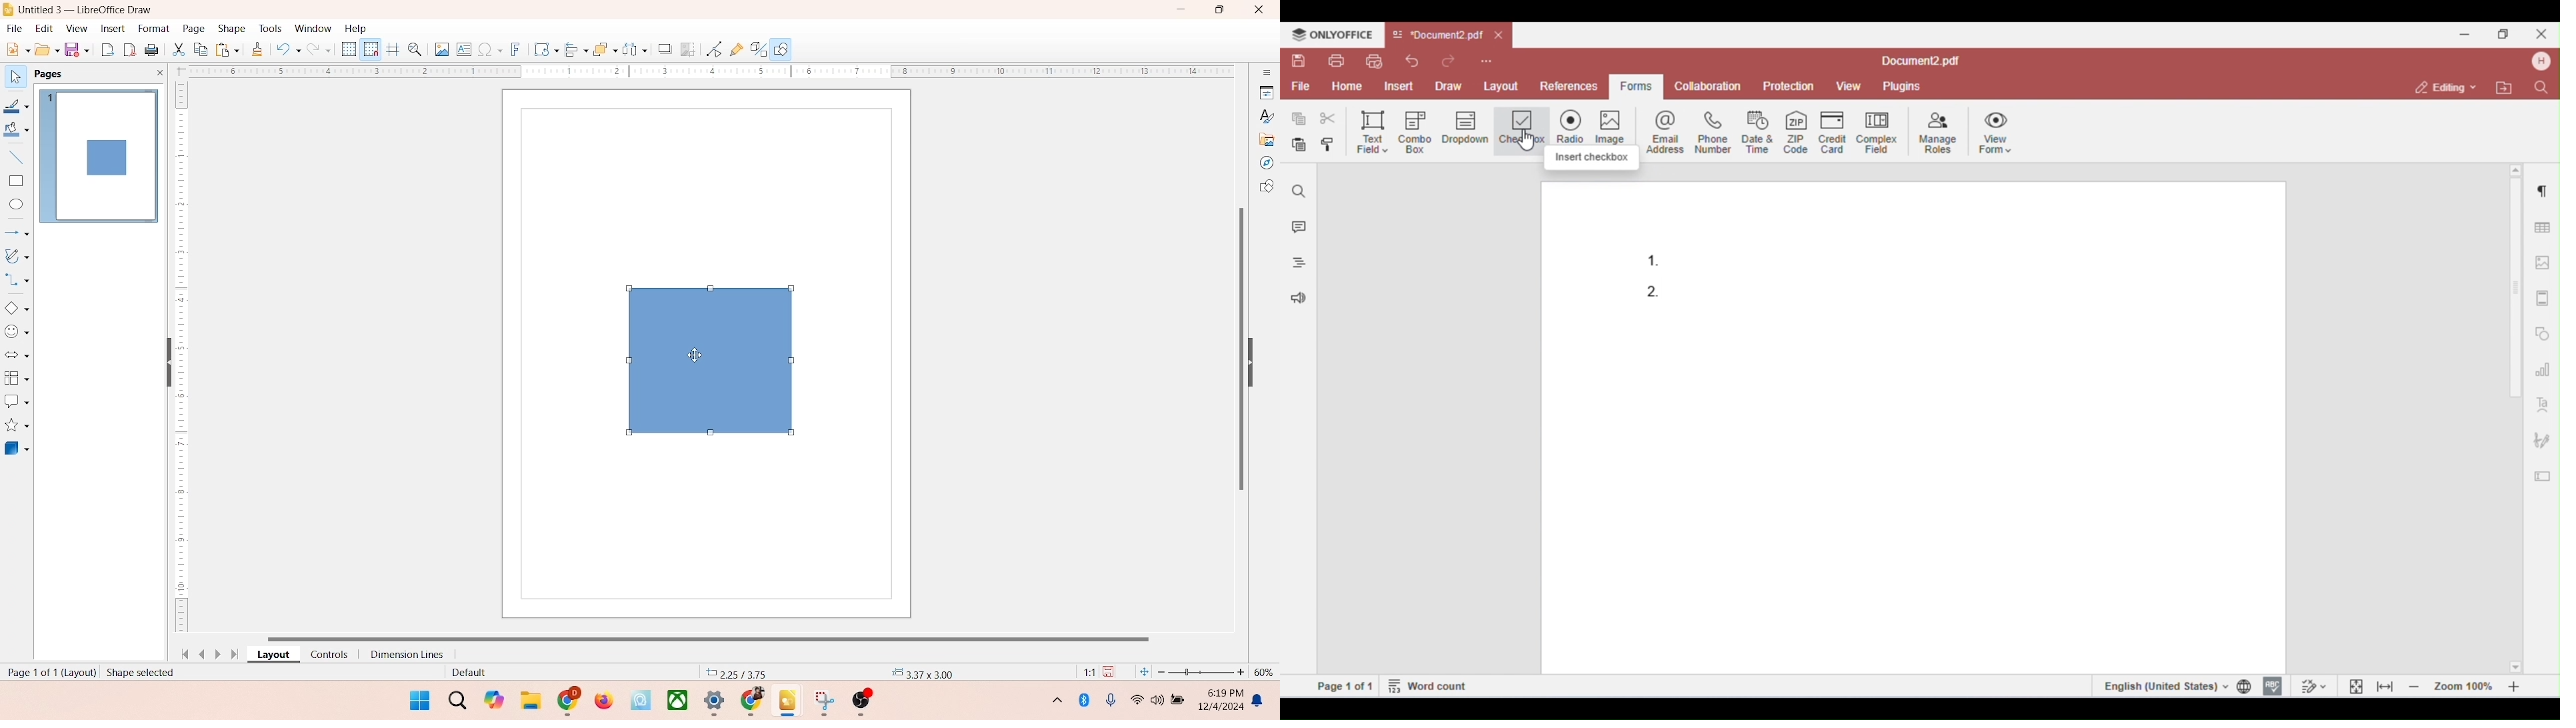 The image size is (2576, 728). What do you see at coordinates (181, 652) in the screenshot?
I see `first page` at bounding box center [181, 652].